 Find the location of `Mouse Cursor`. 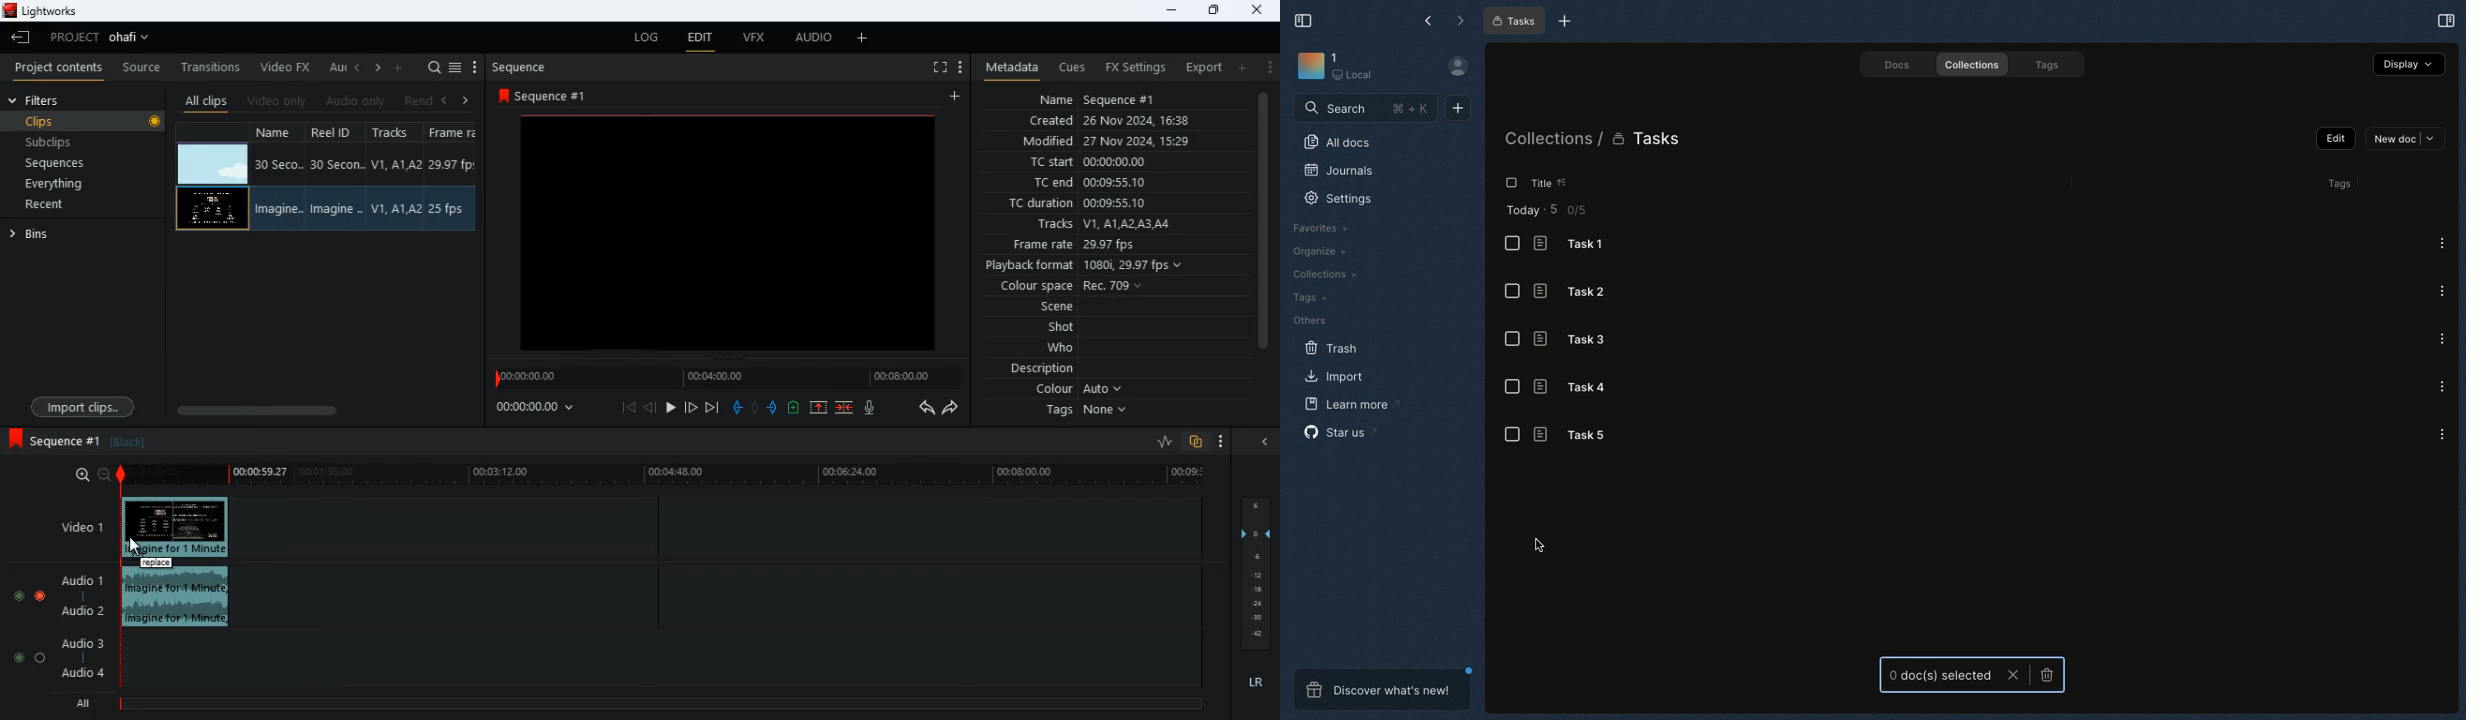

Mouse Cursor is located at coordinates (135, 550).